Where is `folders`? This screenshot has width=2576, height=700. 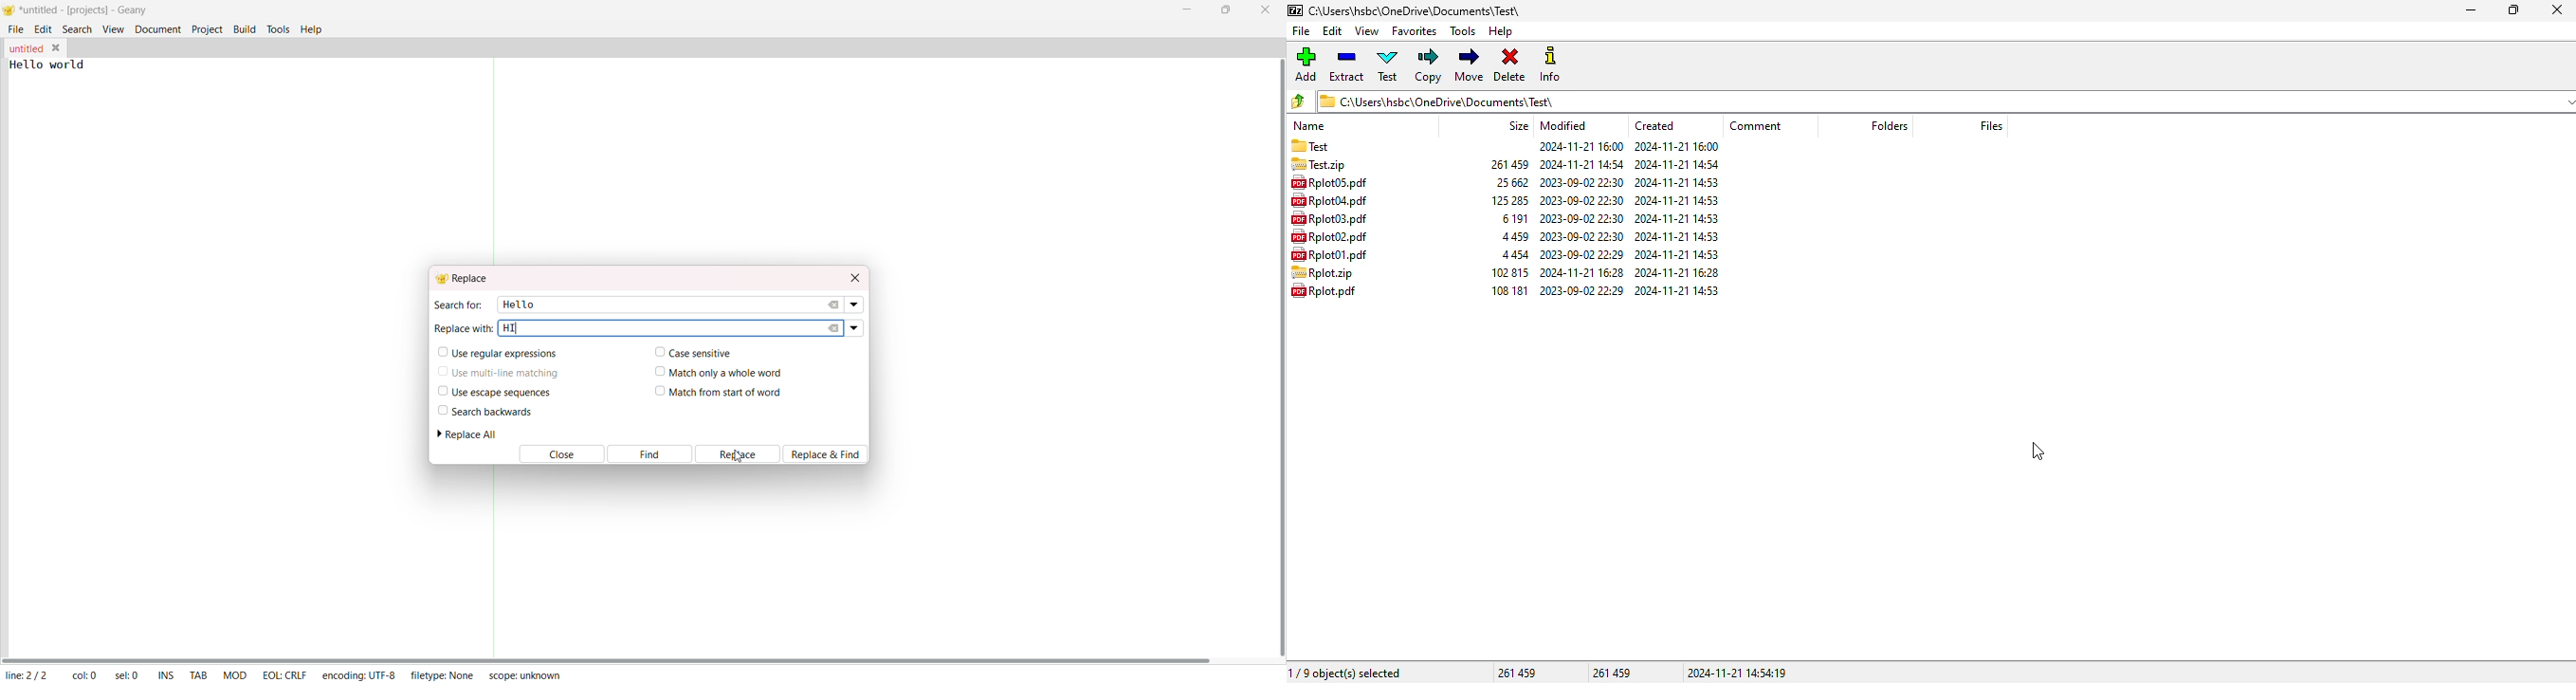 folders is located at coordinates (1889, 124).